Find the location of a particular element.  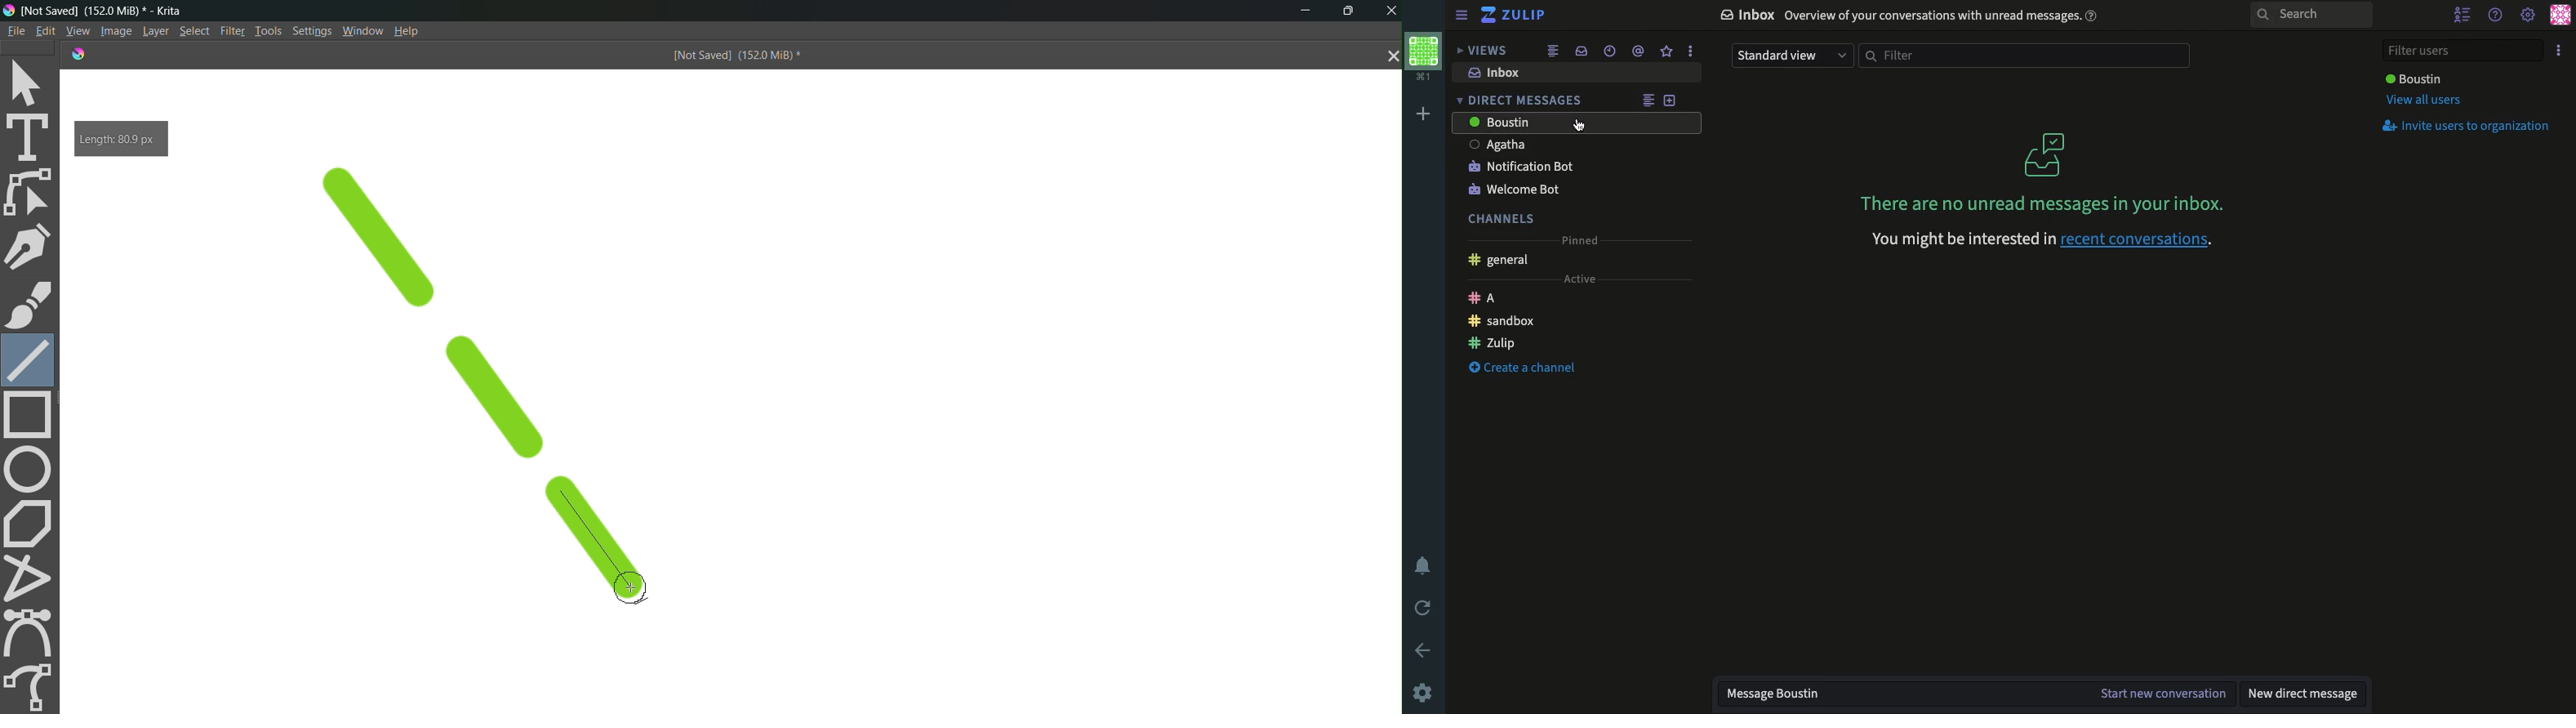

Mouse Cursor is located at coordinates (1581, 122).